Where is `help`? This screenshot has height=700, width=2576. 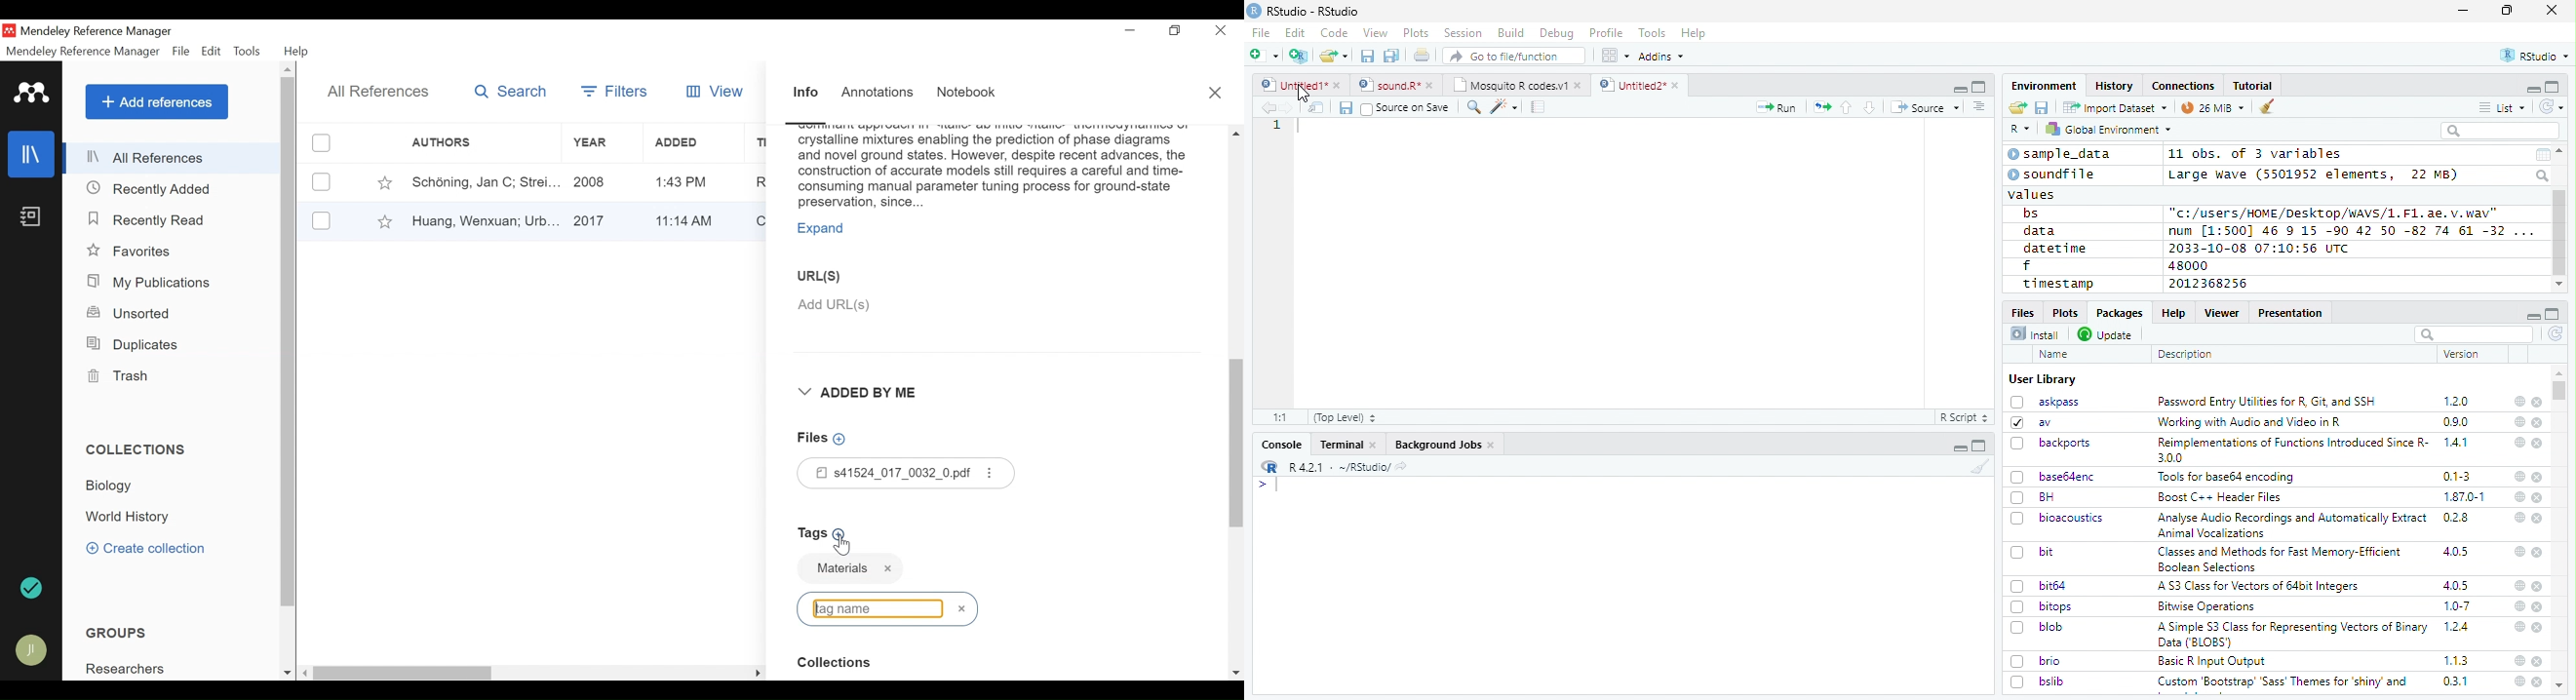 help is located at coordinates (2518, 442).